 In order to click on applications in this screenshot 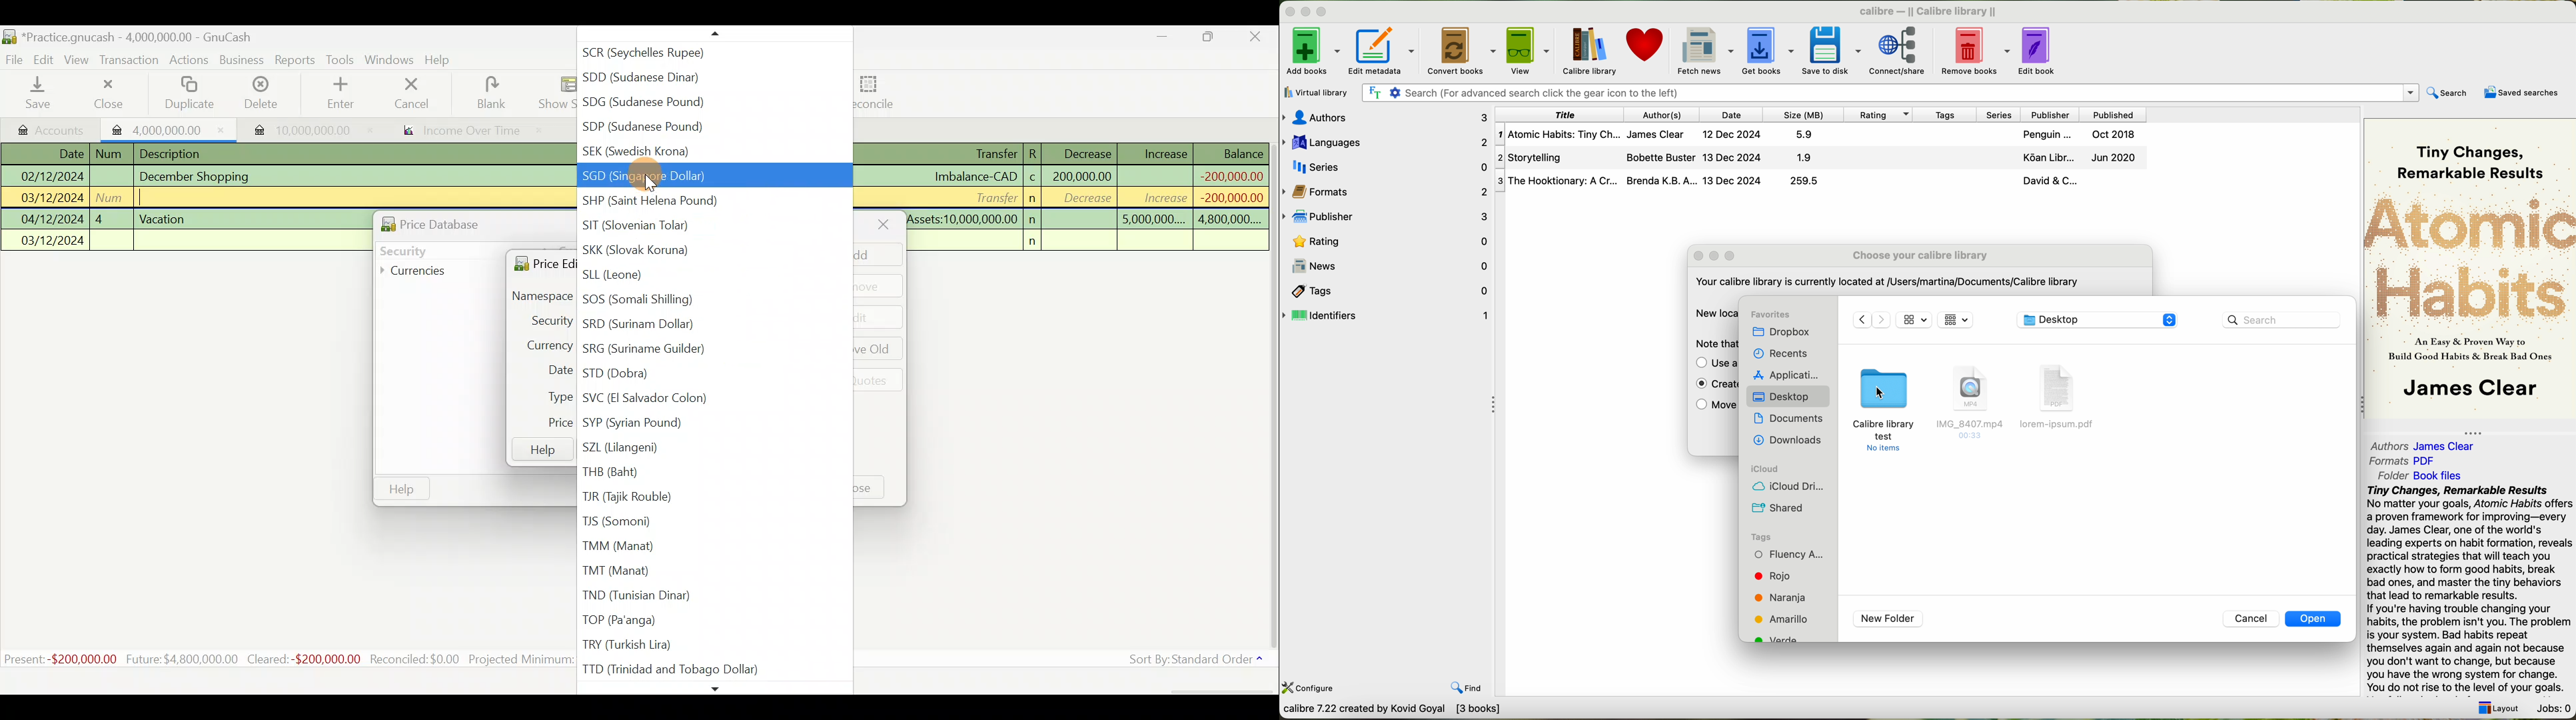, I will do `click(1786, 375)`.